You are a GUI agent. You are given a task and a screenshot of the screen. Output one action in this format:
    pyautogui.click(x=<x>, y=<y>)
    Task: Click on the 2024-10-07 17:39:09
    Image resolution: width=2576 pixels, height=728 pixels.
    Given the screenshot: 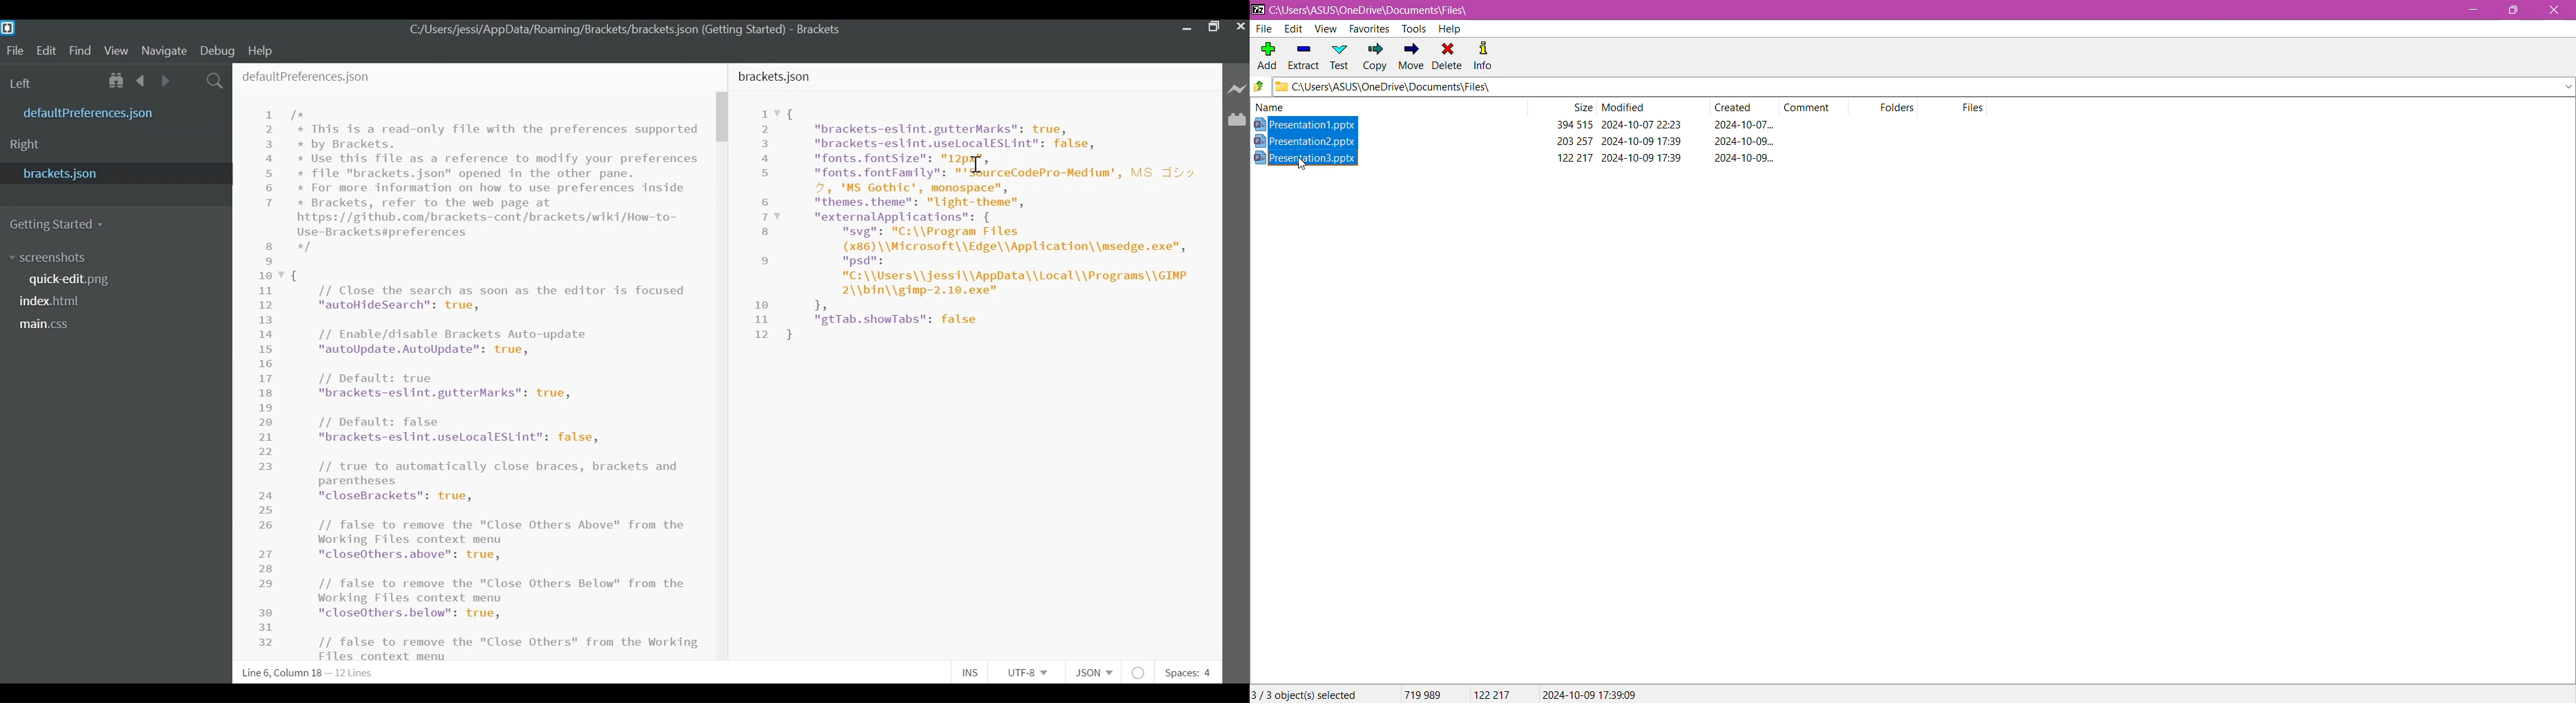 What is the action you would take?
    pyautogui.click(x=1590, y=693)
    